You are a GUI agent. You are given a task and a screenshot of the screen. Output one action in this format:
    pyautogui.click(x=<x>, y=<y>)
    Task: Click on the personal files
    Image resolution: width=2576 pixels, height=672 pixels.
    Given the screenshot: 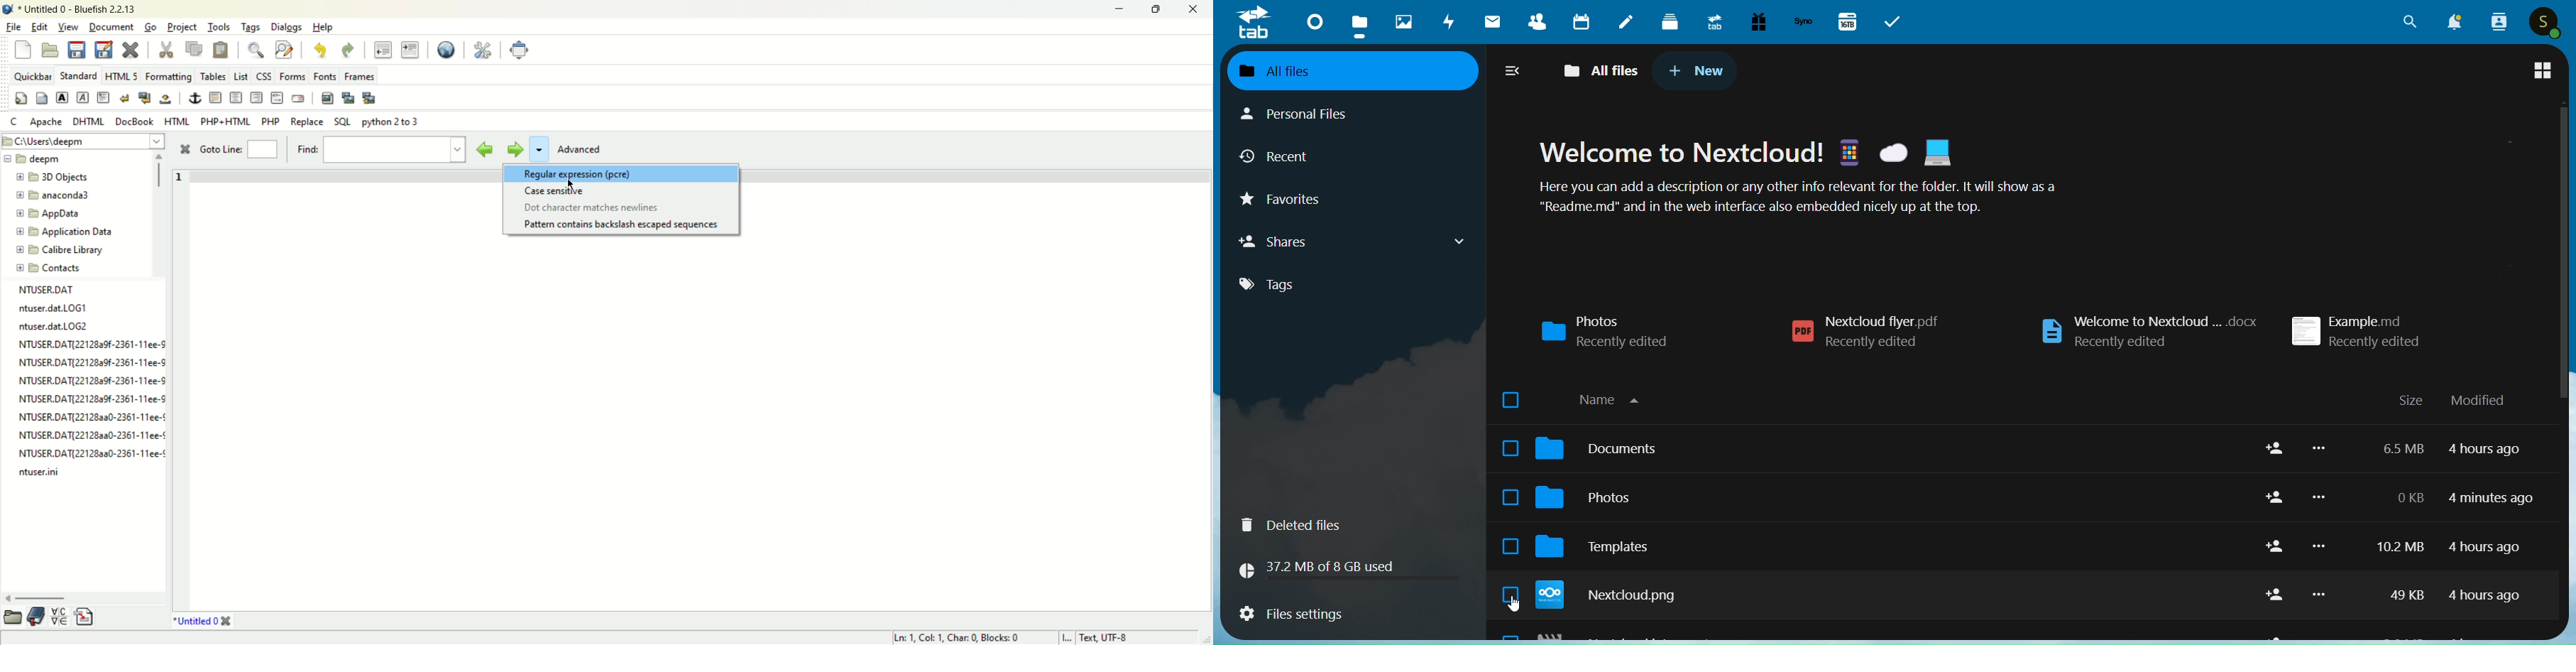 What is the action you would take?
    pyautogui.click(x=1310, y=116)
    